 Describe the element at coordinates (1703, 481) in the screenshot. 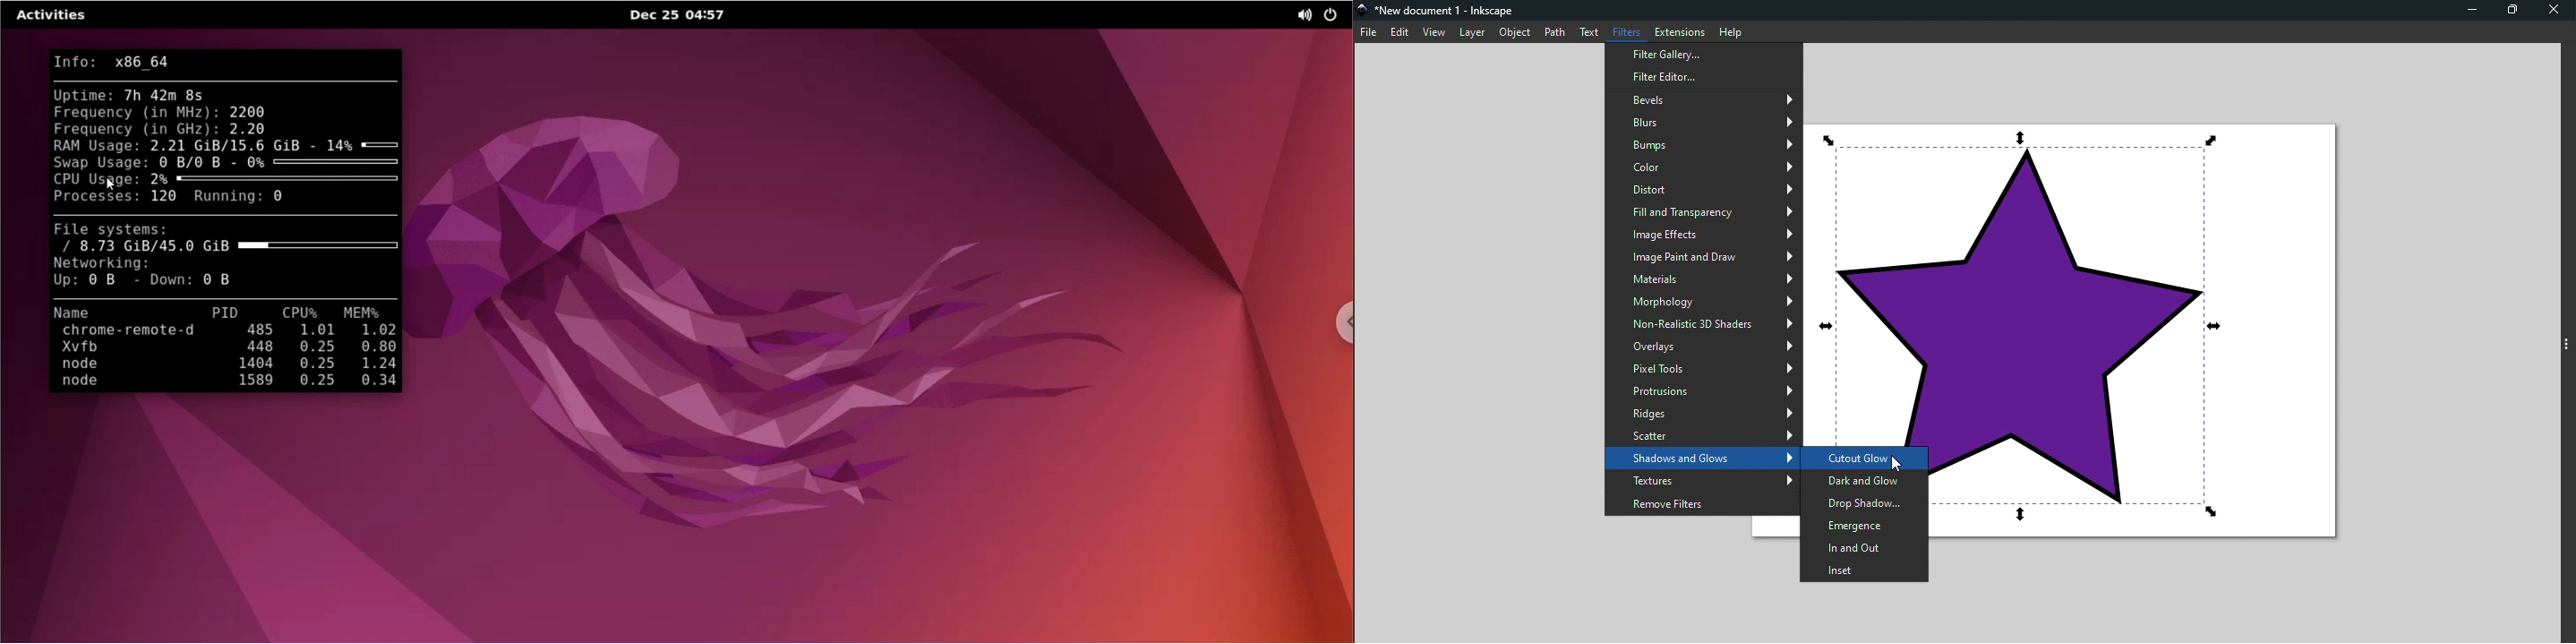

I see `Textures` at that location.